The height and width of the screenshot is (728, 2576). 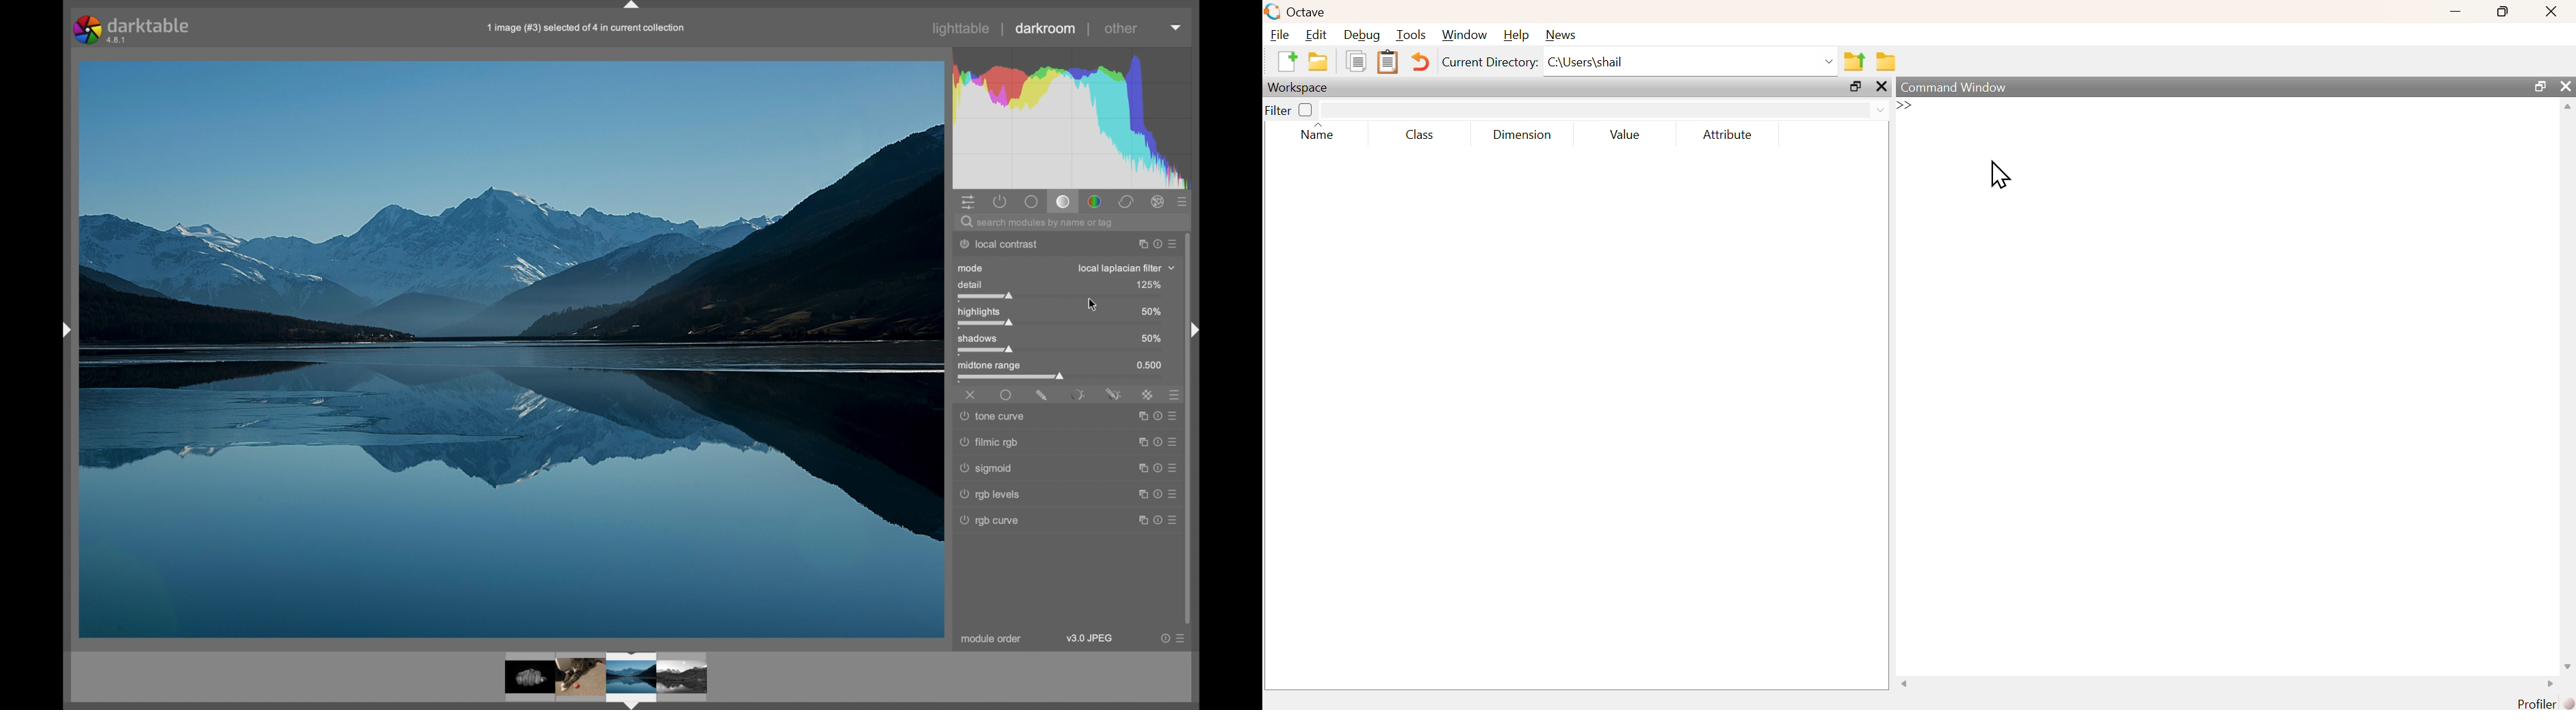 What do you see at coordinates (2566, 86) in the screenshot?
I see `close` at bounding box center [2566, 86].